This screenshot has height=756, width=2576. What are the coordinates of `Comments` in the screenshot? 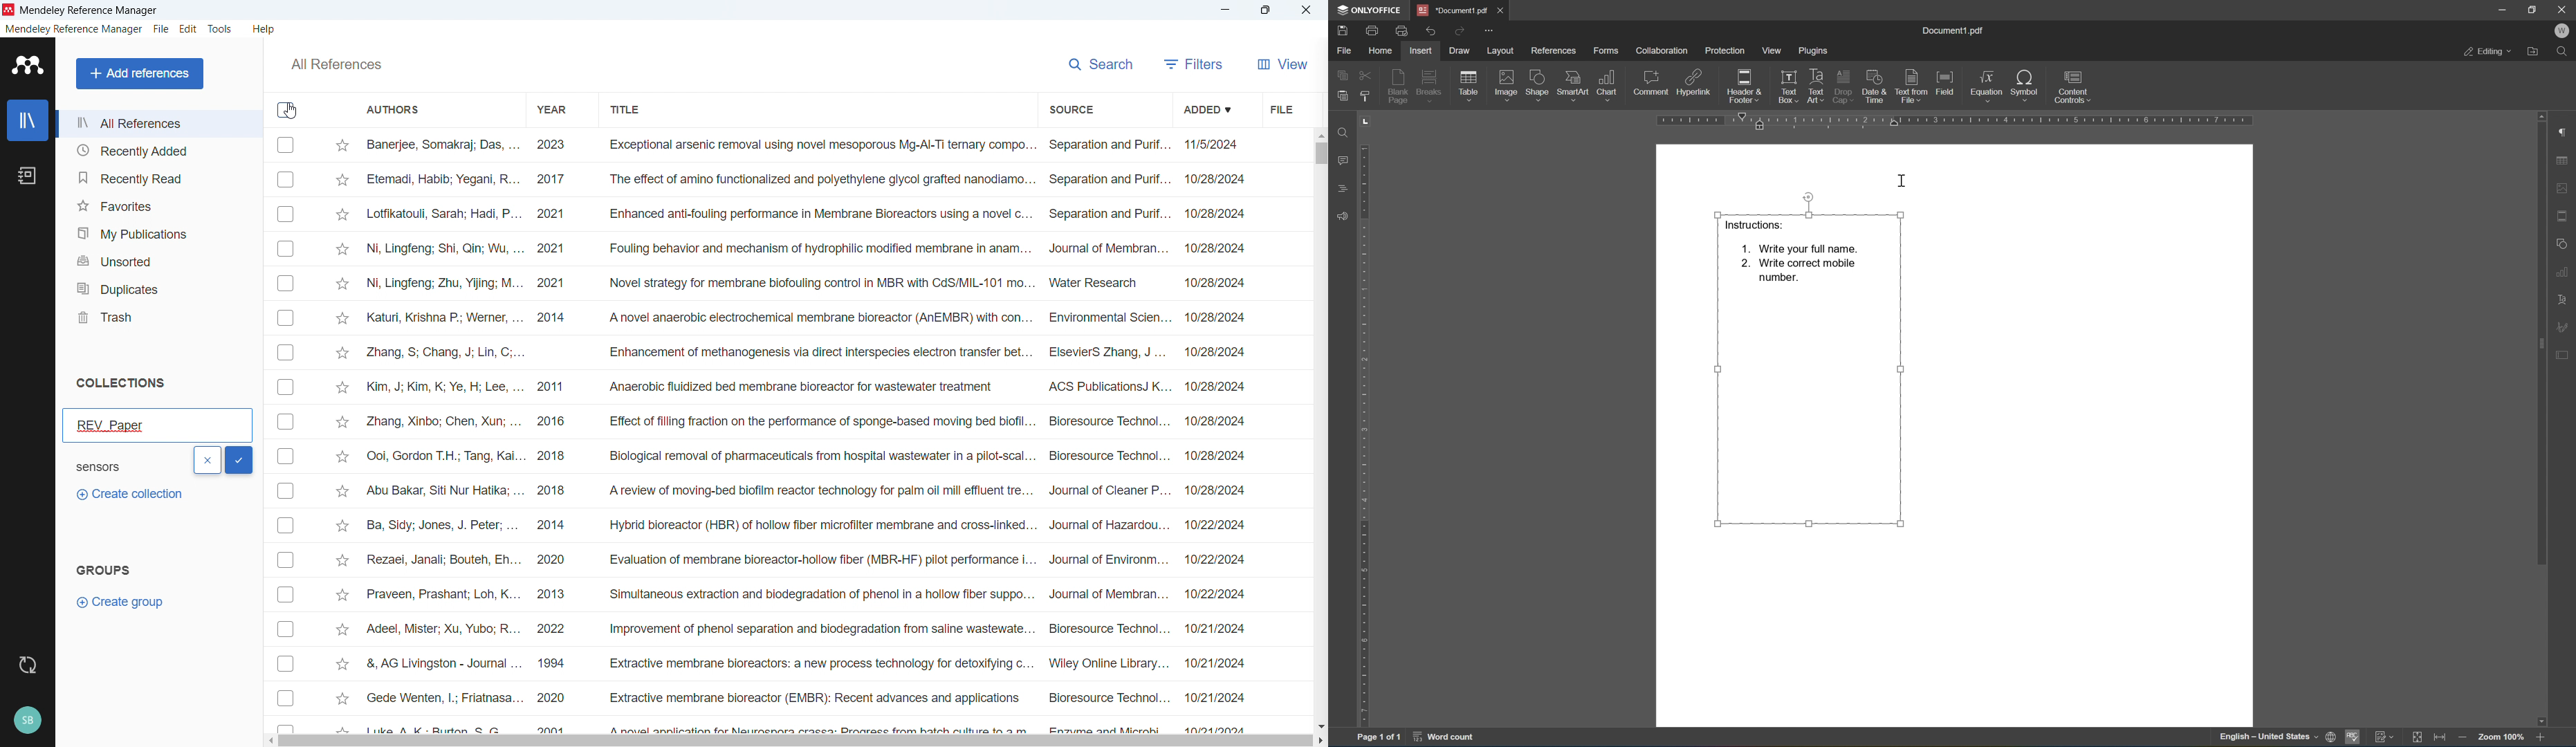 It's located at (1345, 160).